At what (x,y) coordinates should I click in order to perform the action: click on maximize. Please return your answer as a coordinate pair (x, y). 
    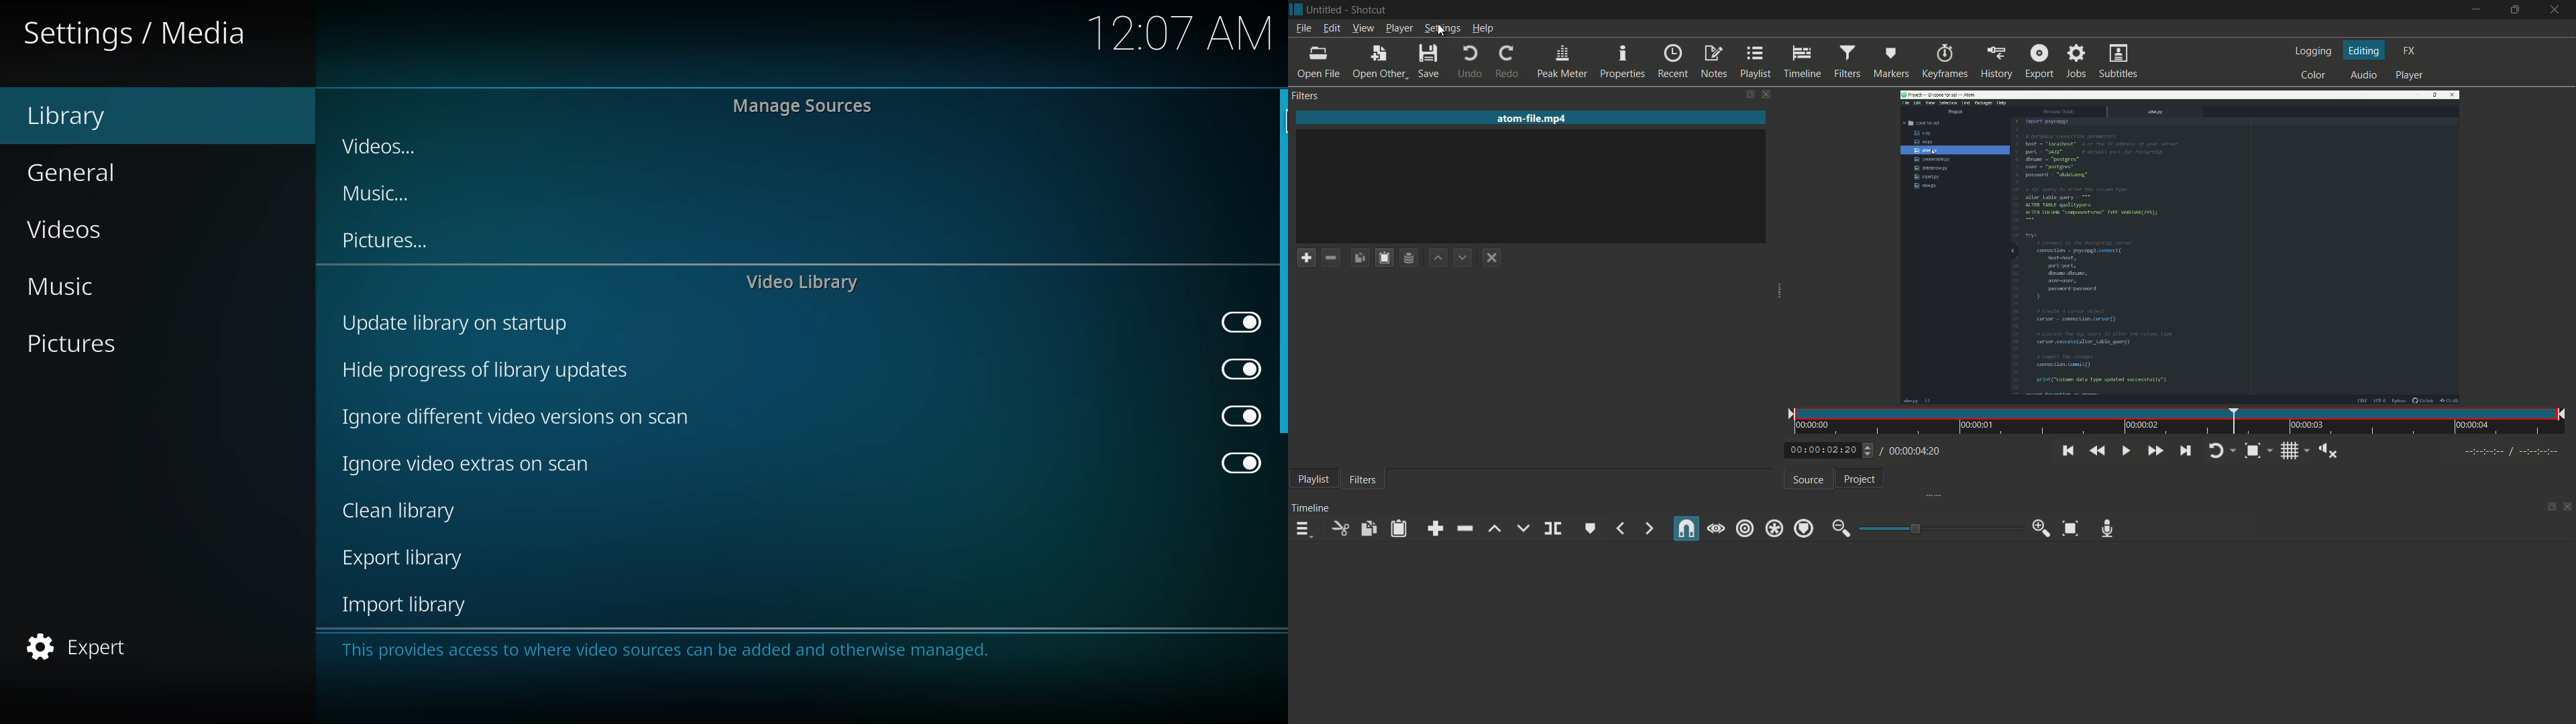
    Looking at the image, I should click on (2515, 10).